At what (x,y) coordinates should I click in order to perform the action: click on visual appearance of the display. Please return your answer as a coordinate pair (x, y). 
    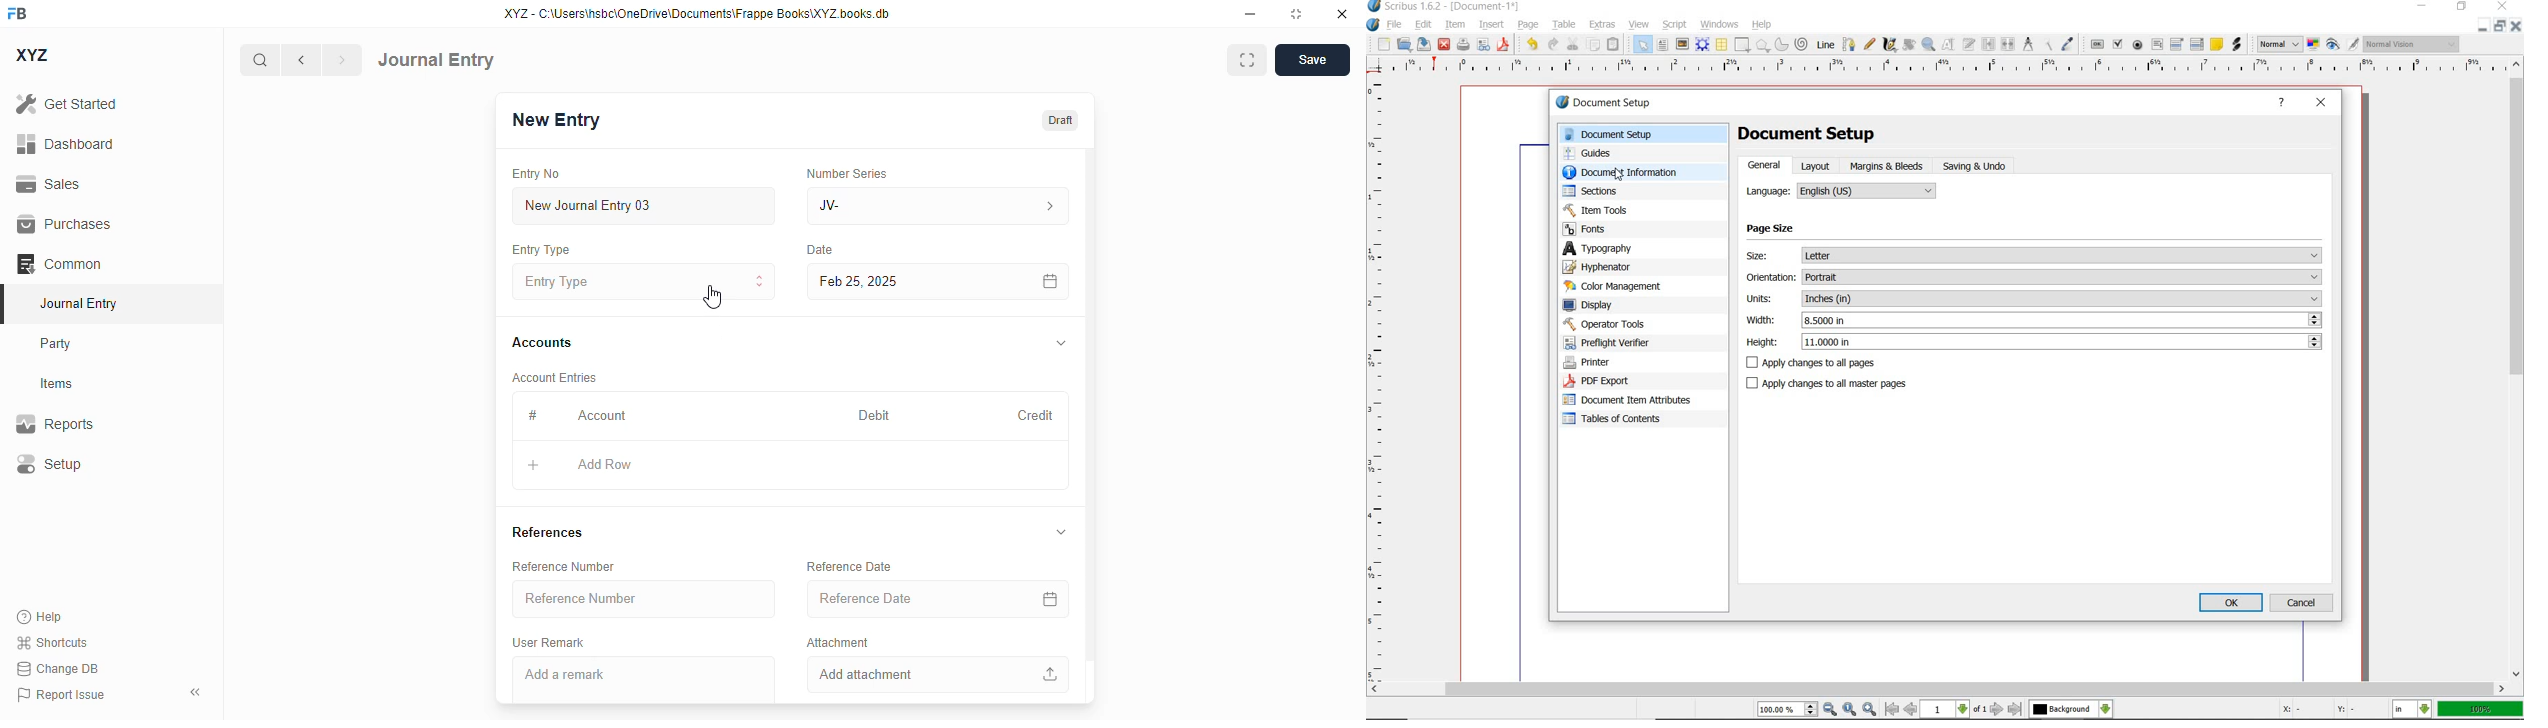
    Looking at the image, I should click on (2413, 43).